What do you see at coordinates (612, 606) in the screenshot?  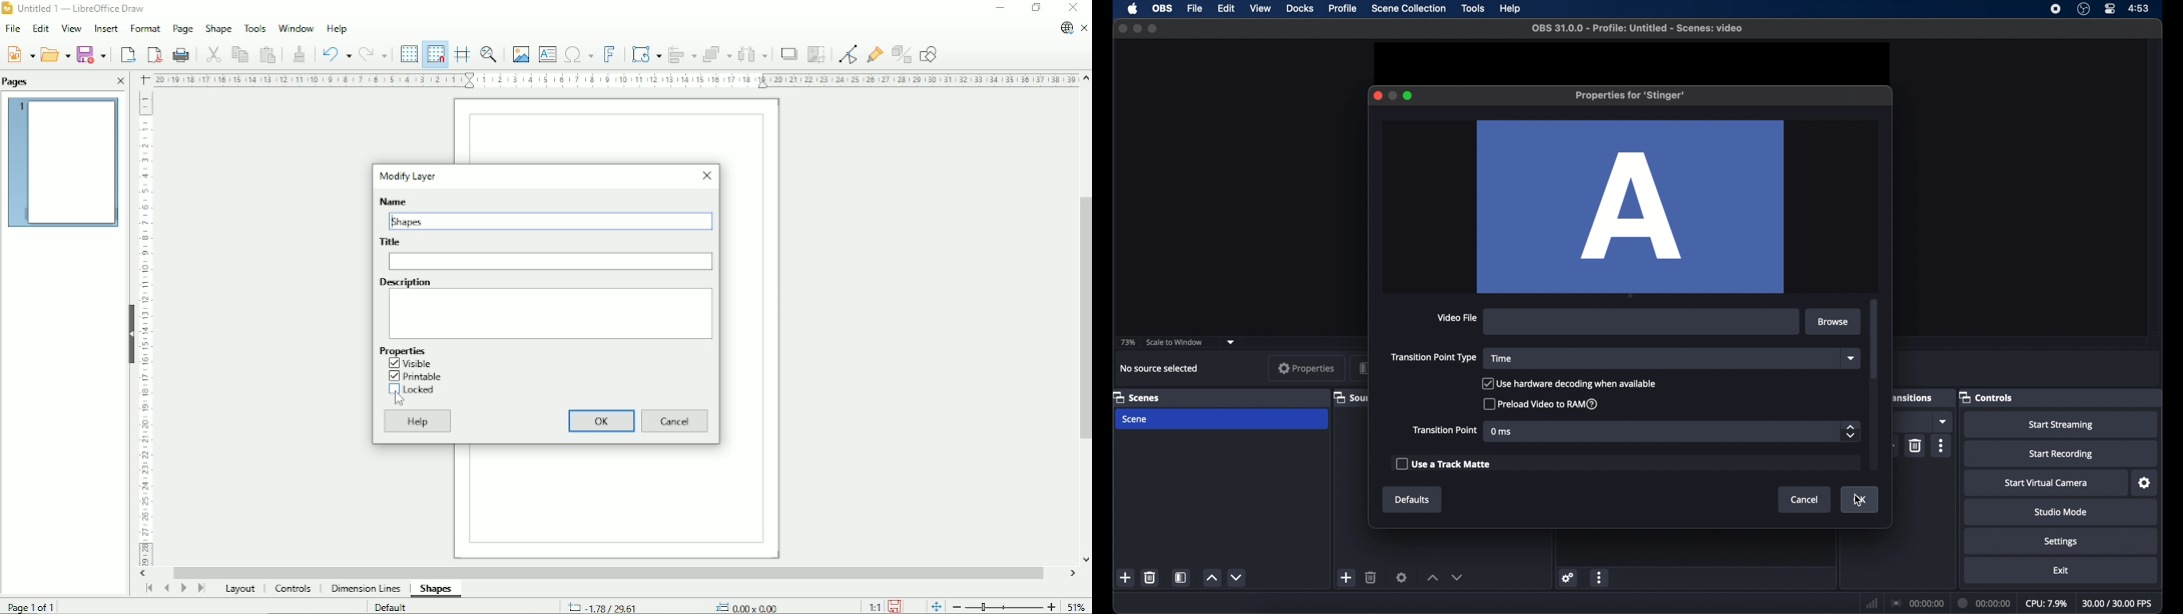 I see `-1.78/29.61` at bounding box center [612, 606].